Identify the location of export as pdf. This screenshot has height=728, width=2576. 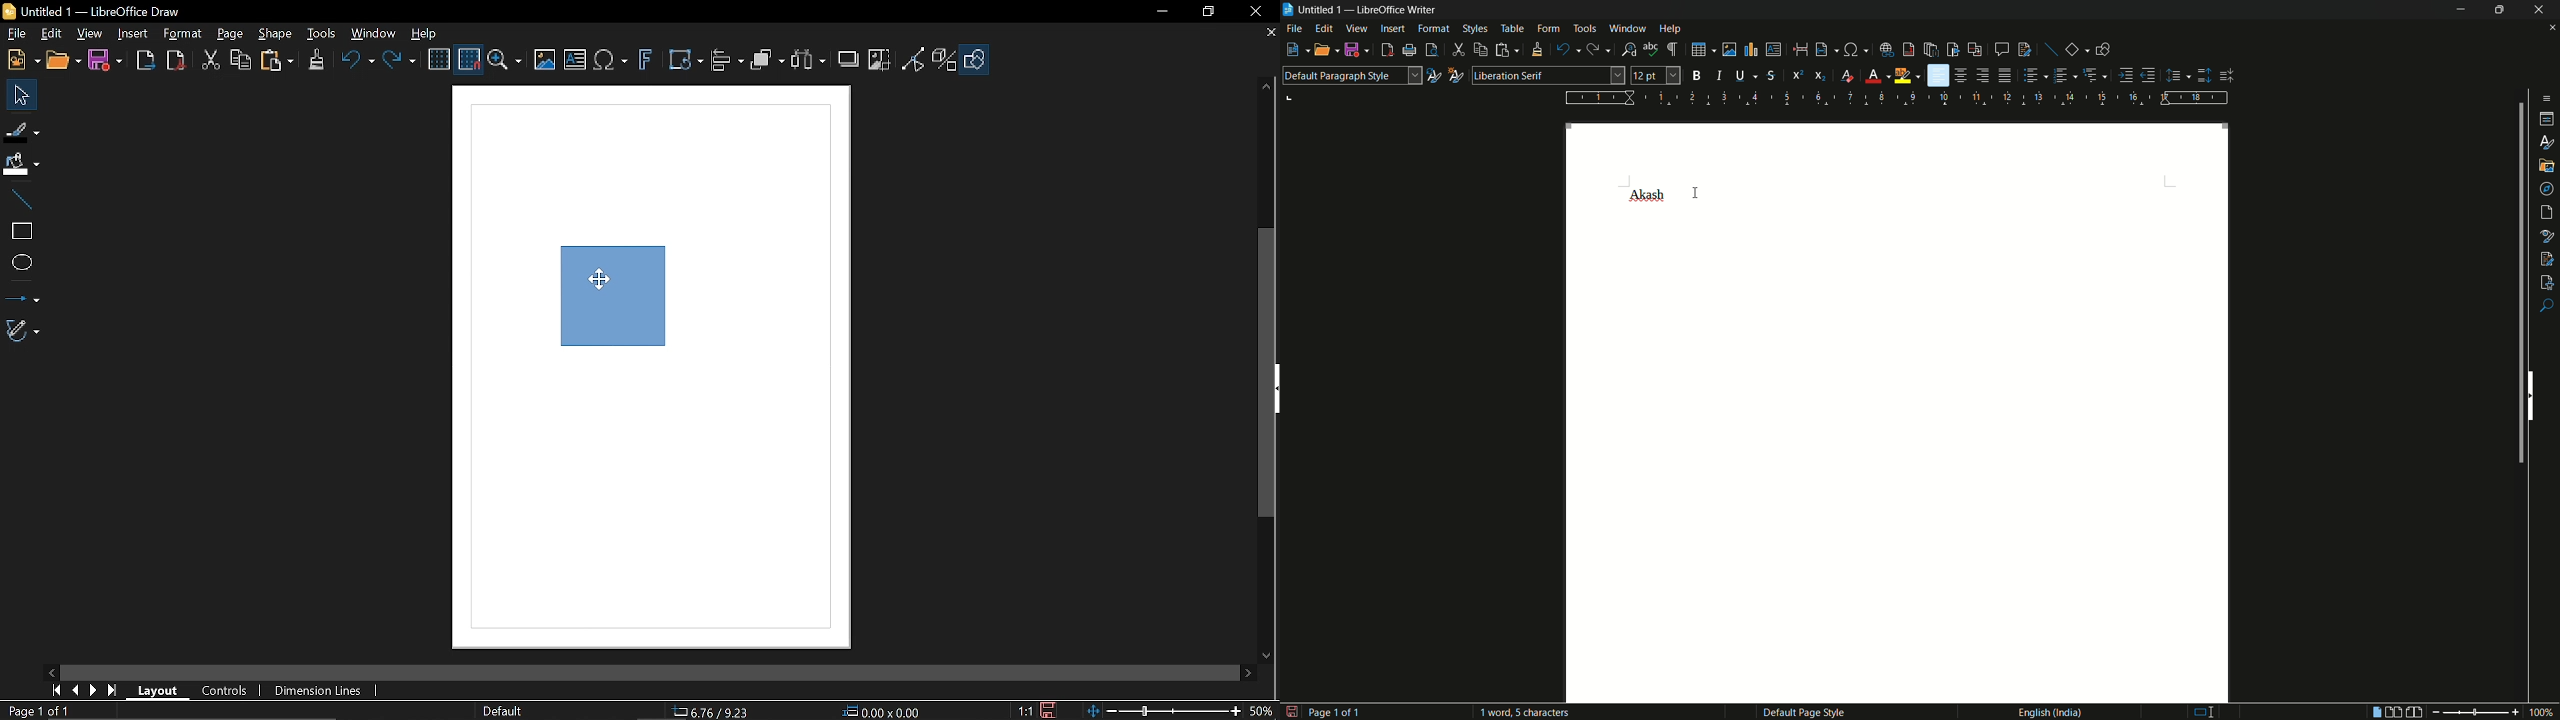
(1387, 51).